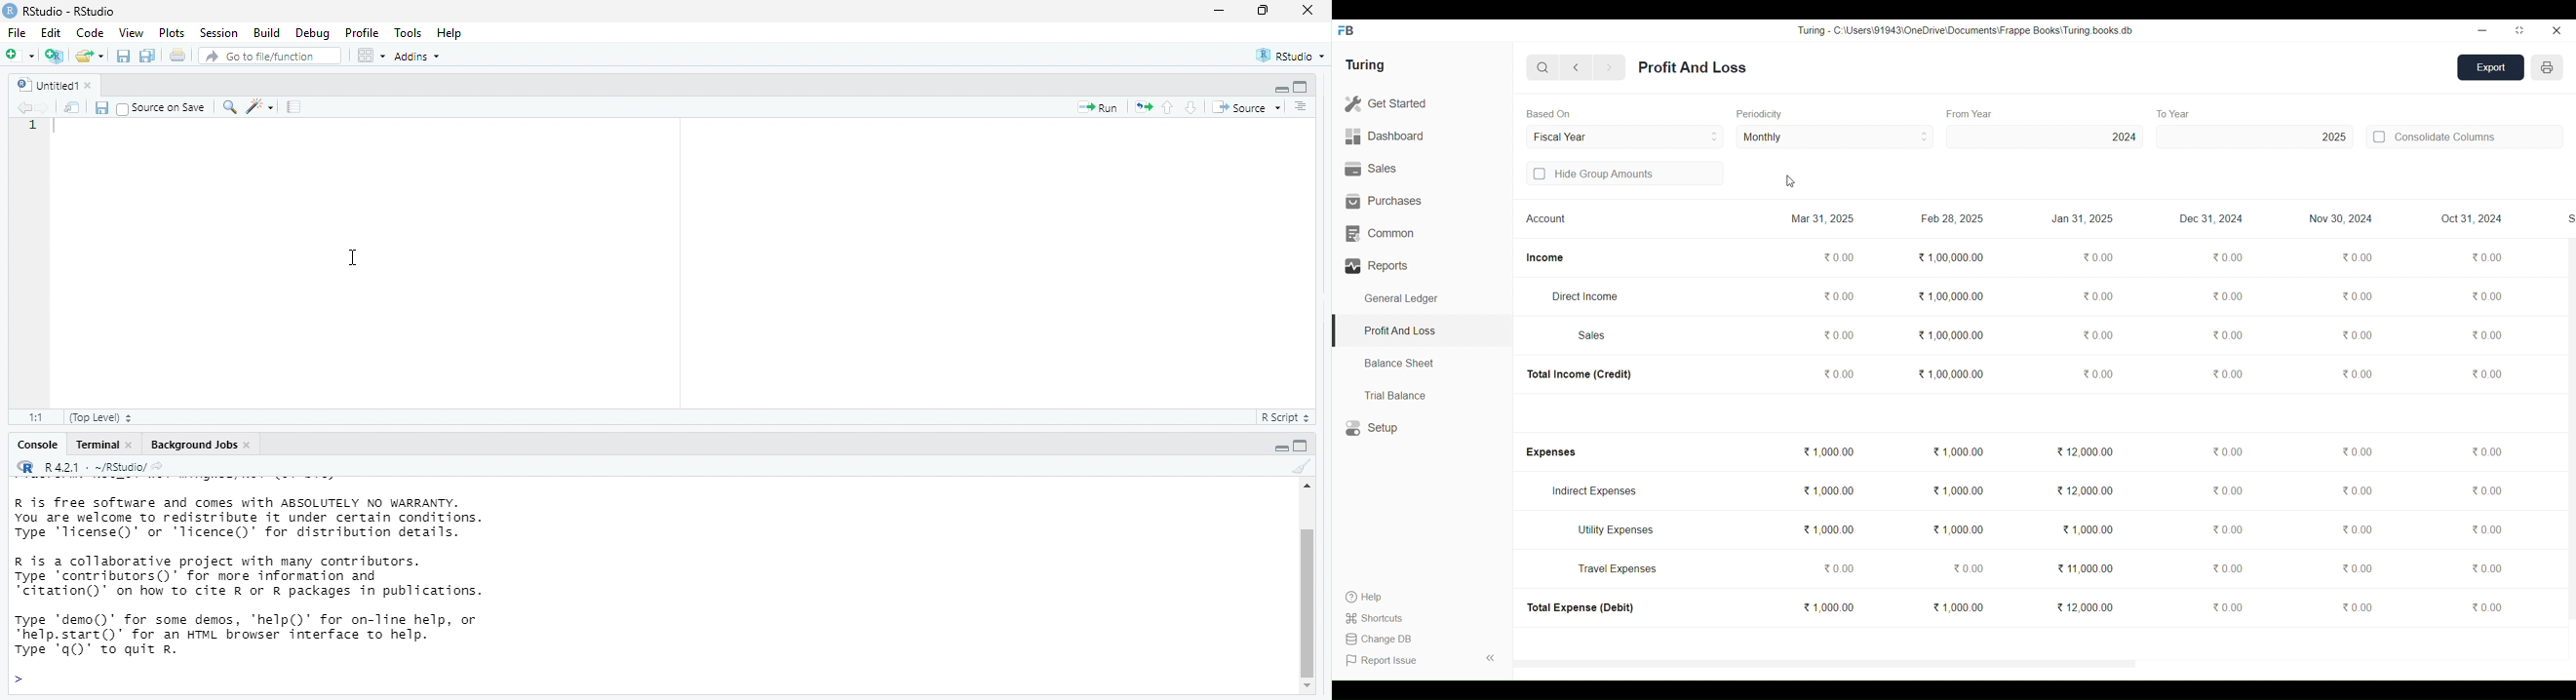  I want to click on save current document, so click(122, 57).